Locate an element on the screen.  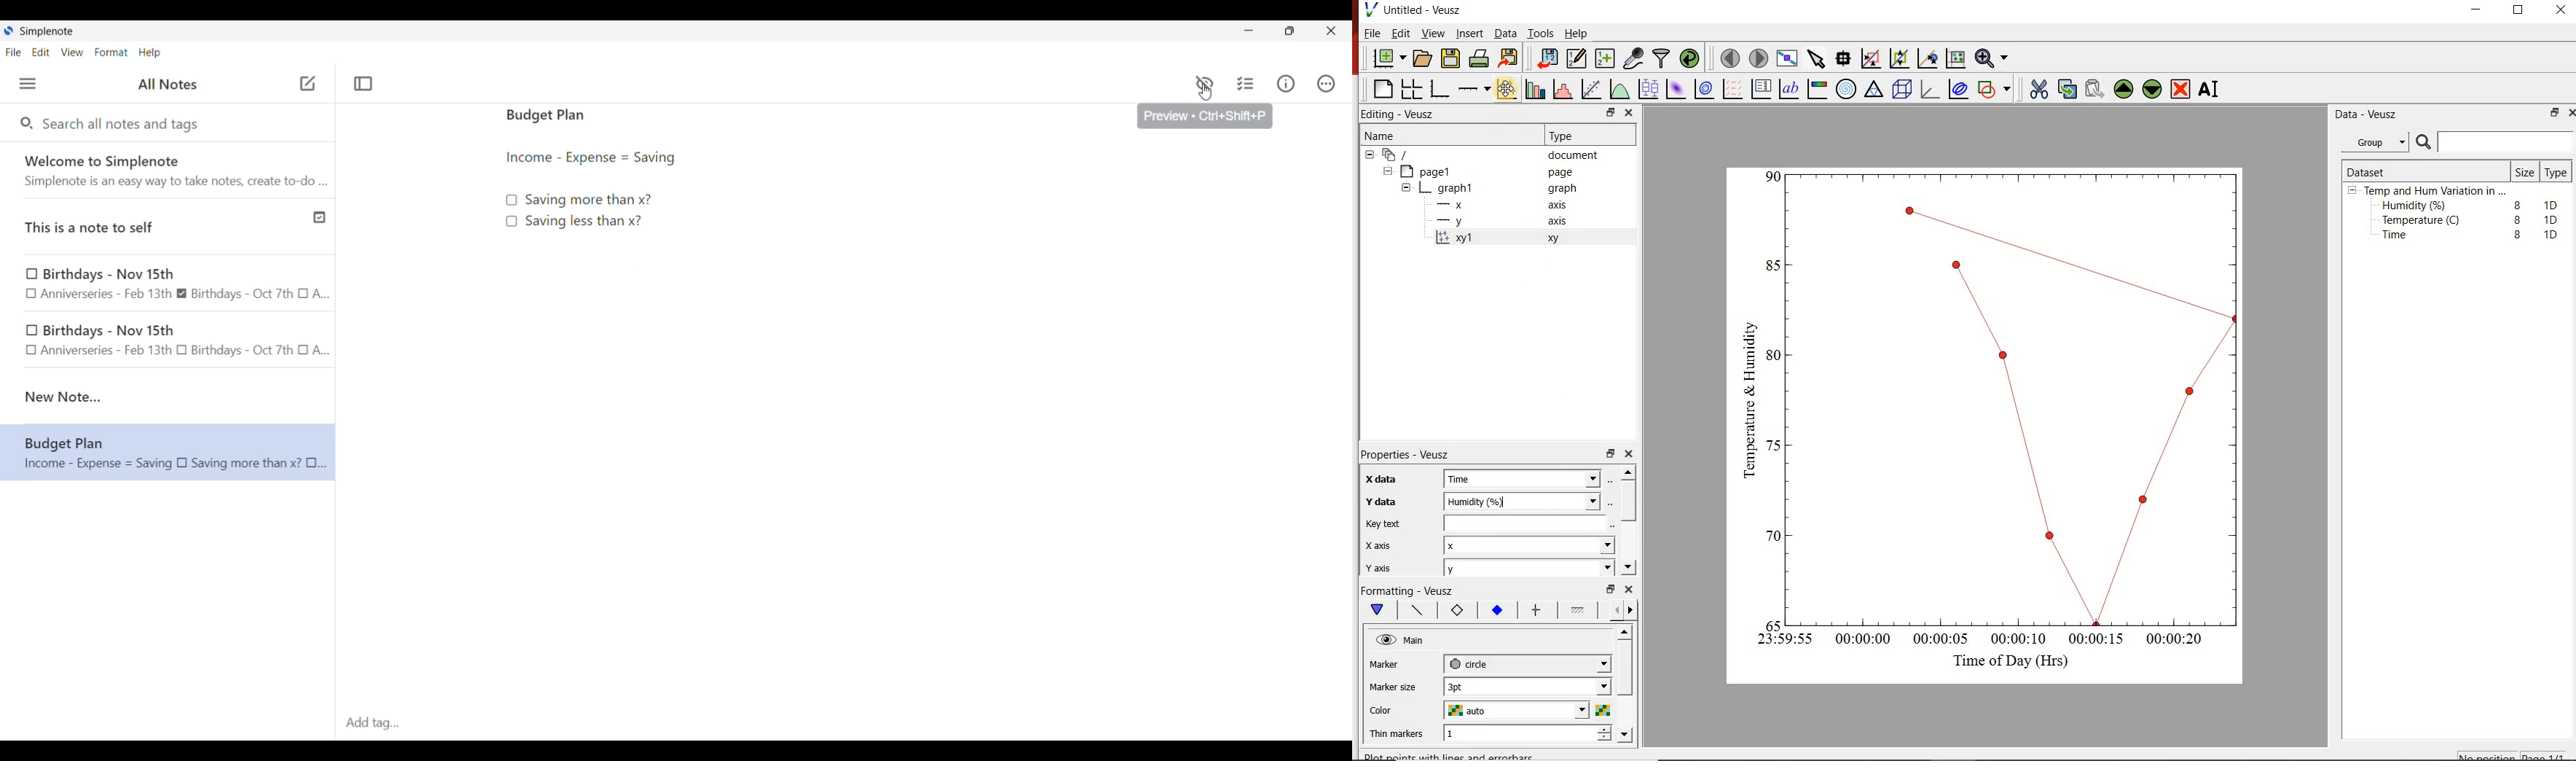
3d scene is located at coordinates (1903, 91).